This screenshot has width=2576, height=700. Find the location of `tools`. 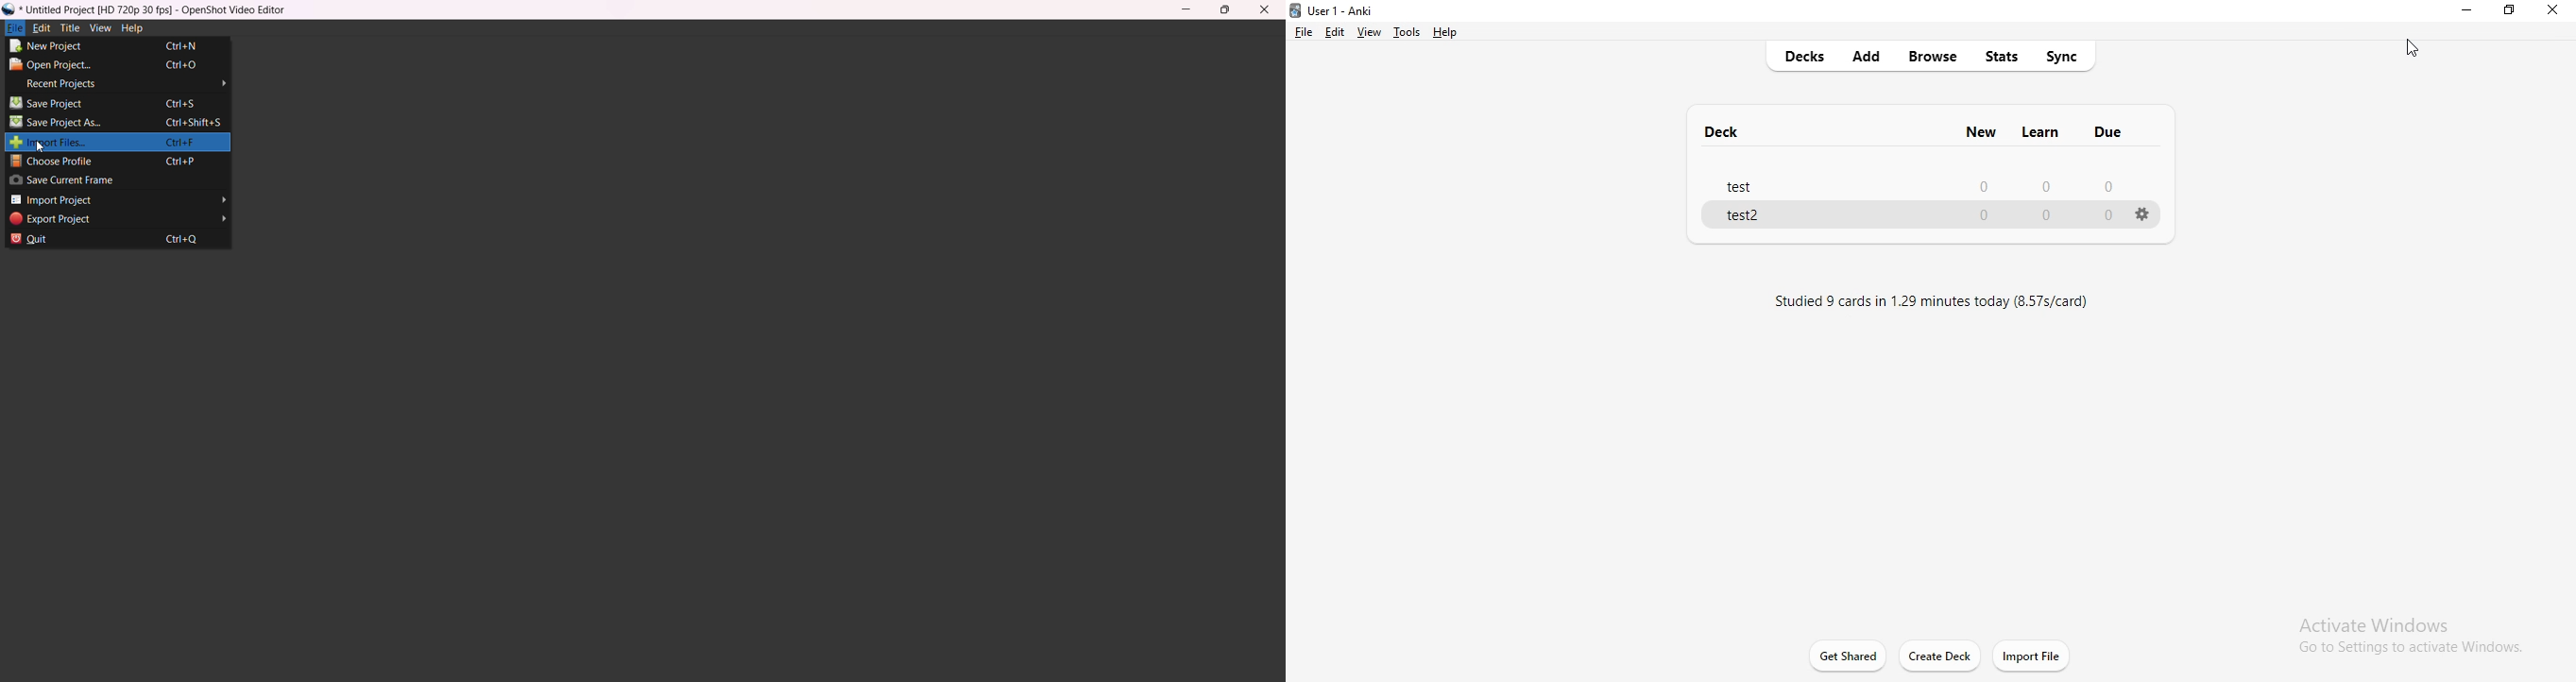

tools is located at coordinates (1408, 33).